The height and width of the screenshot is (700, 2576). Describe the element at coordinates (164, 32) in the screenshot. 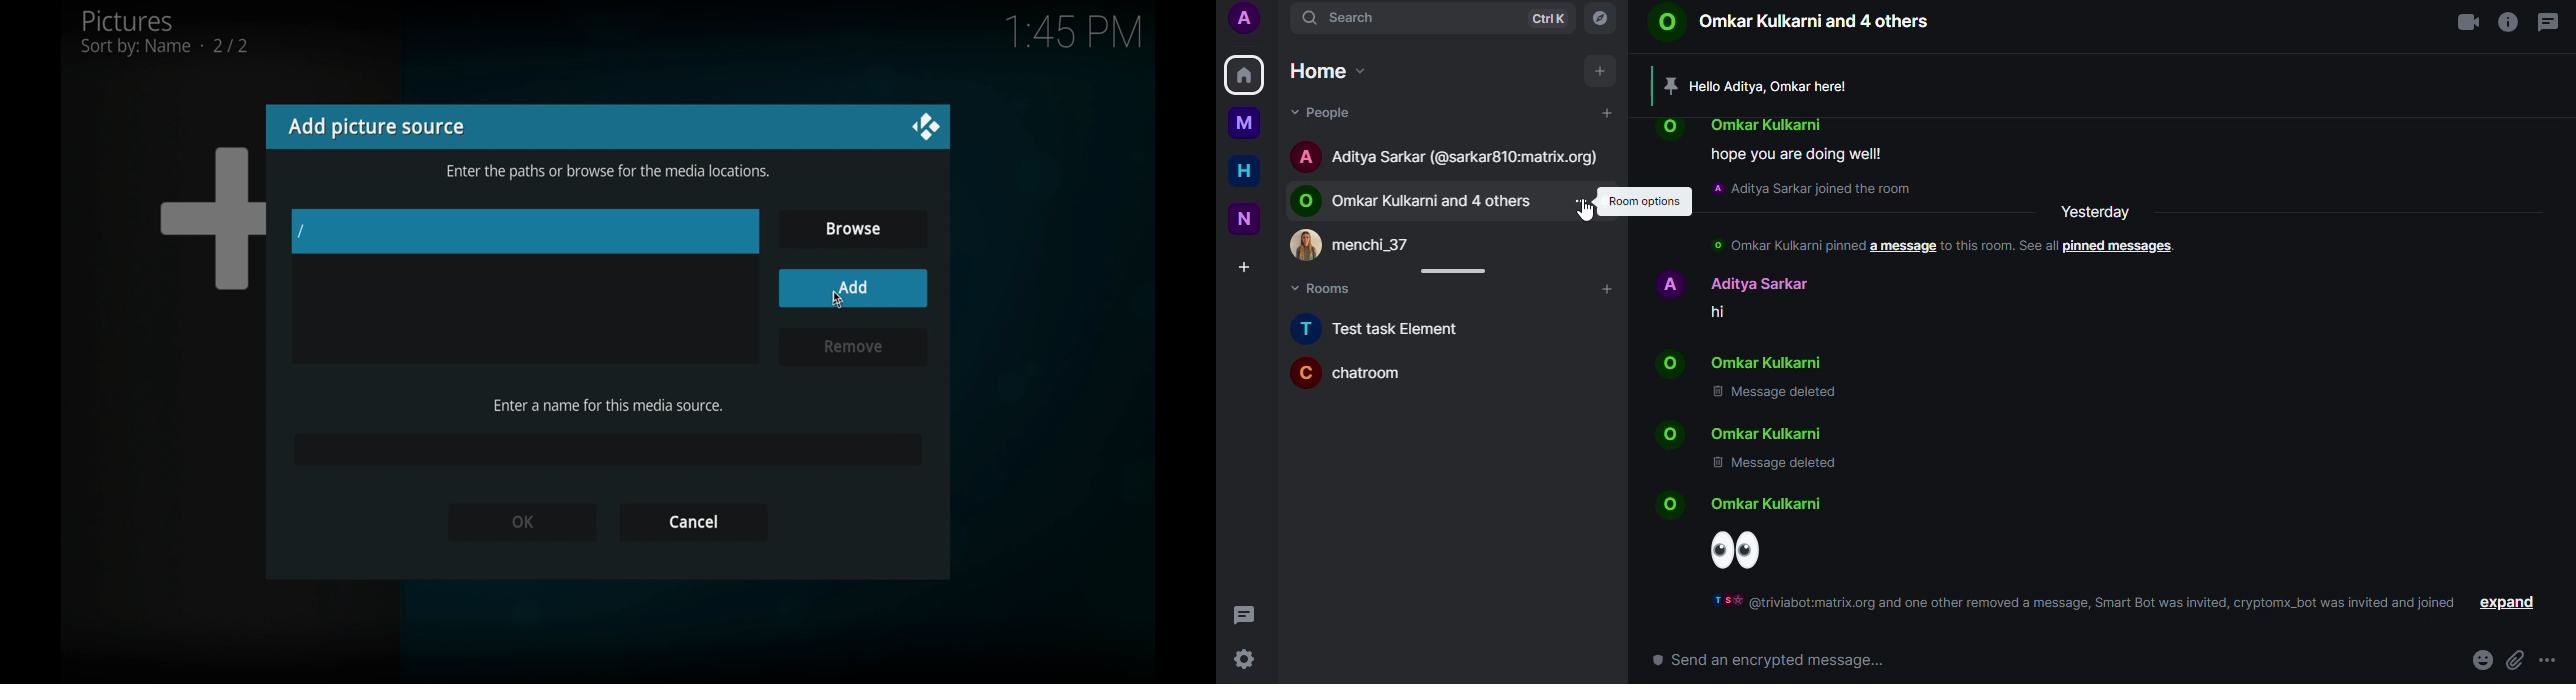

I see `pictures` at that location.